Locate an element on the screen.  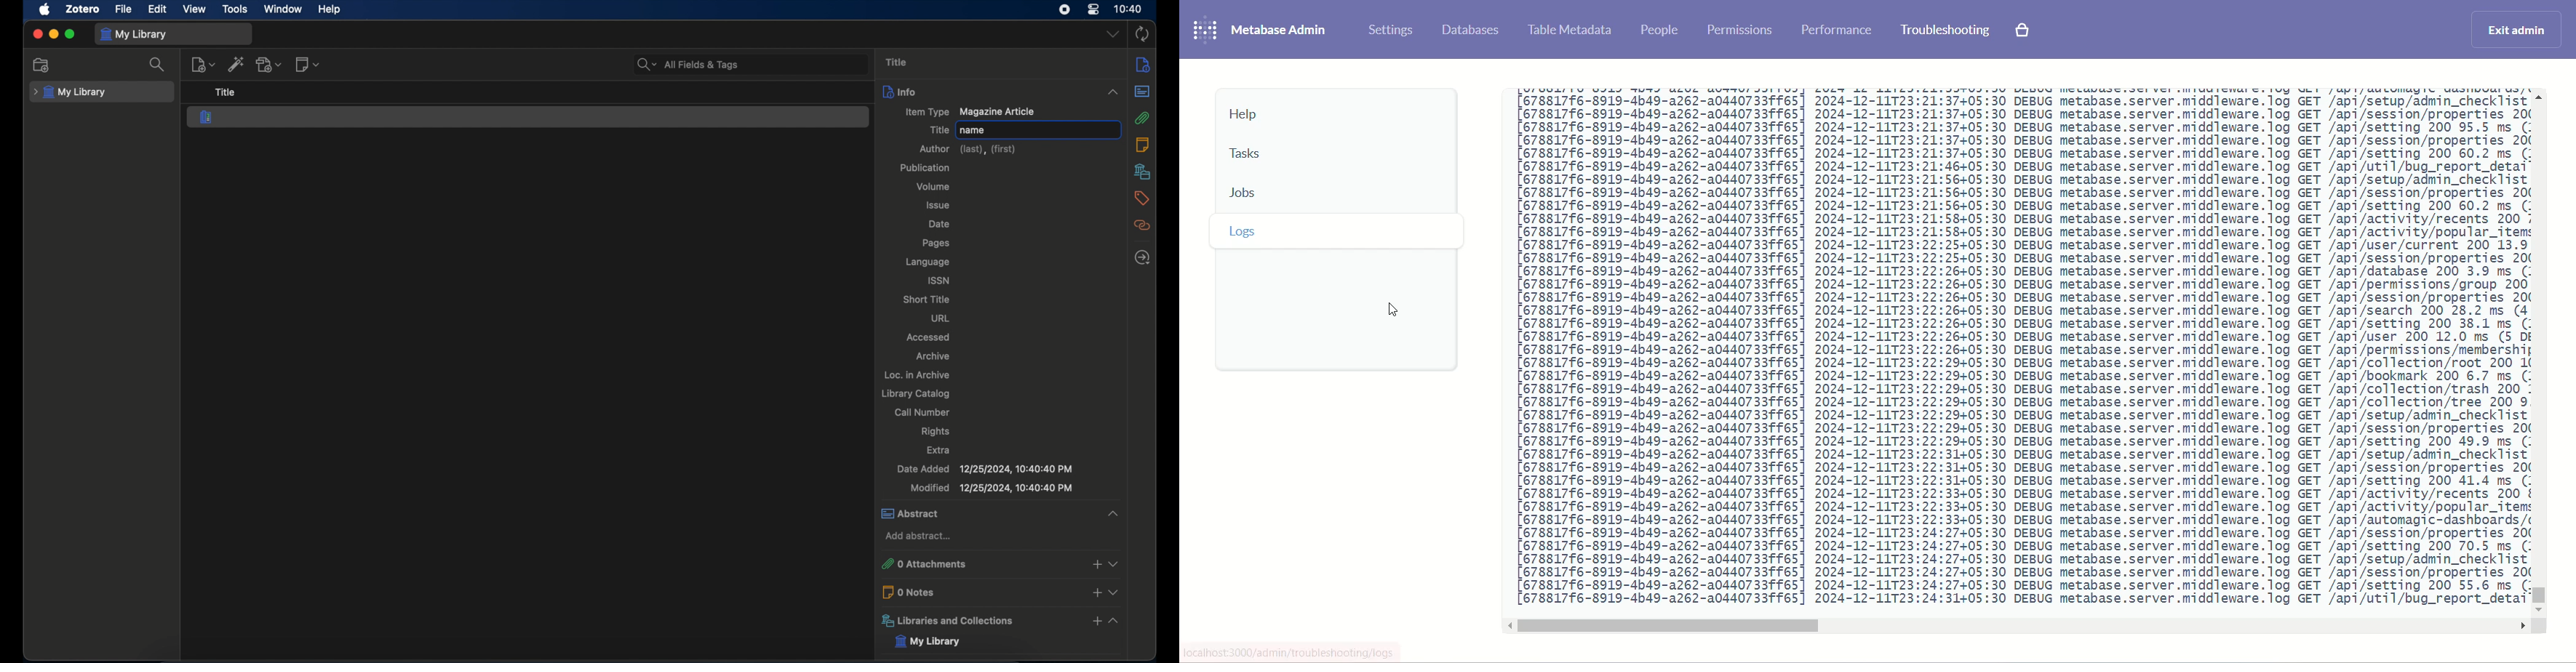
view is located at coordinates (195, 9).